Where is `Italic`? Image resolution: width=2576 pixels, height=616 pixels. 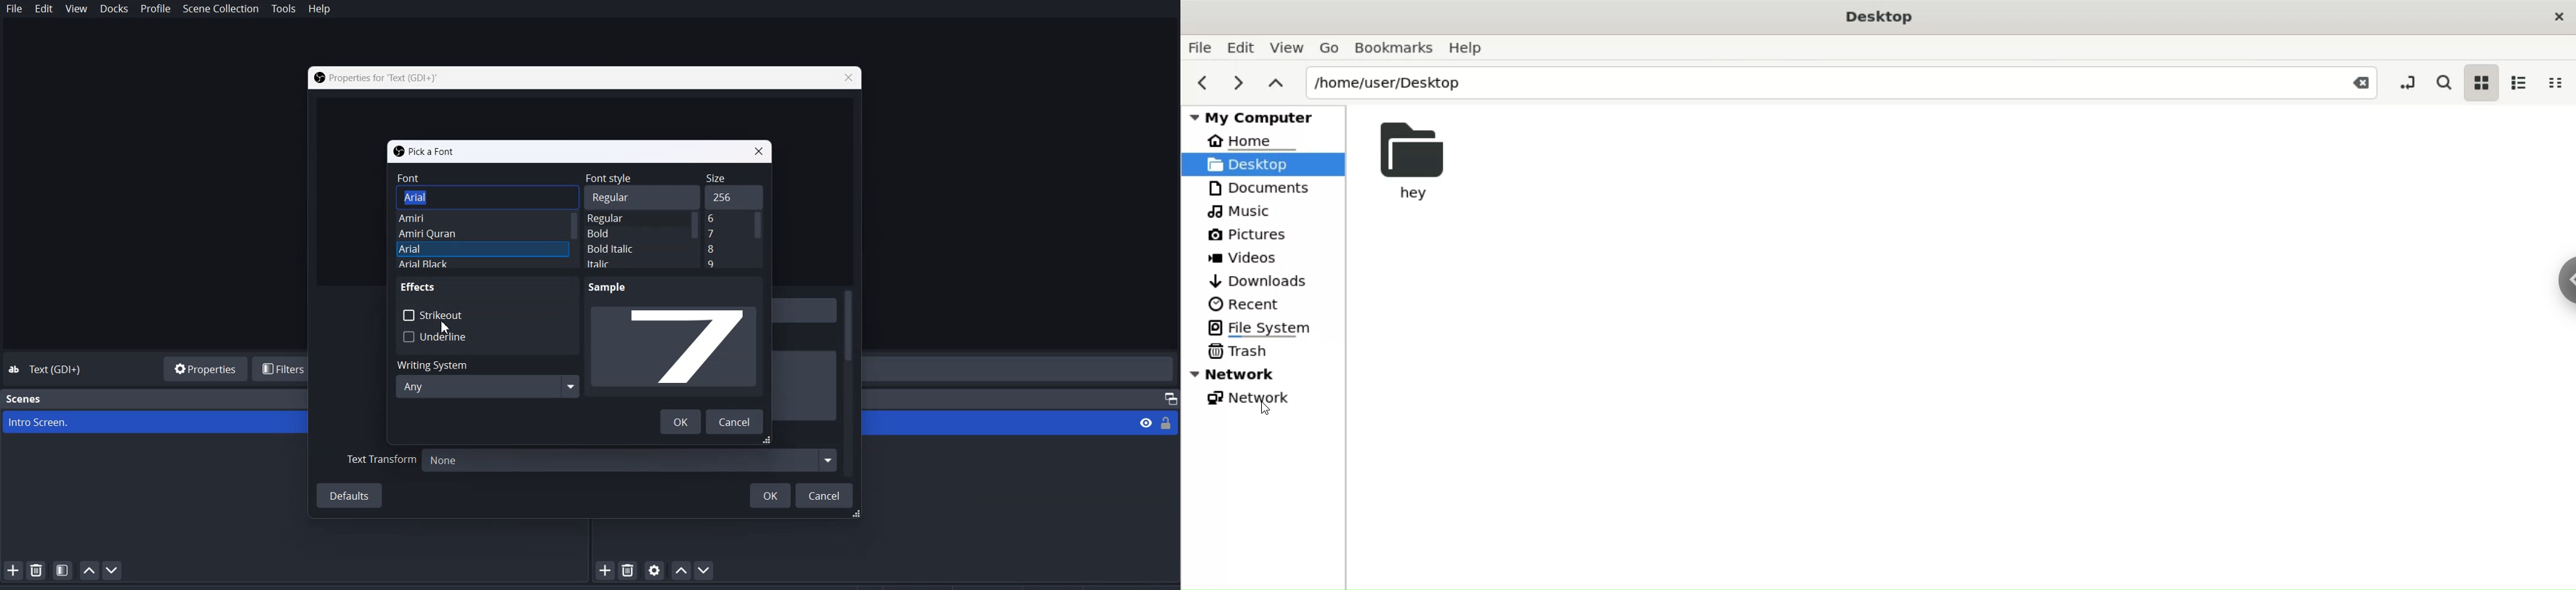 Italic is located at coordinates (623, 264).